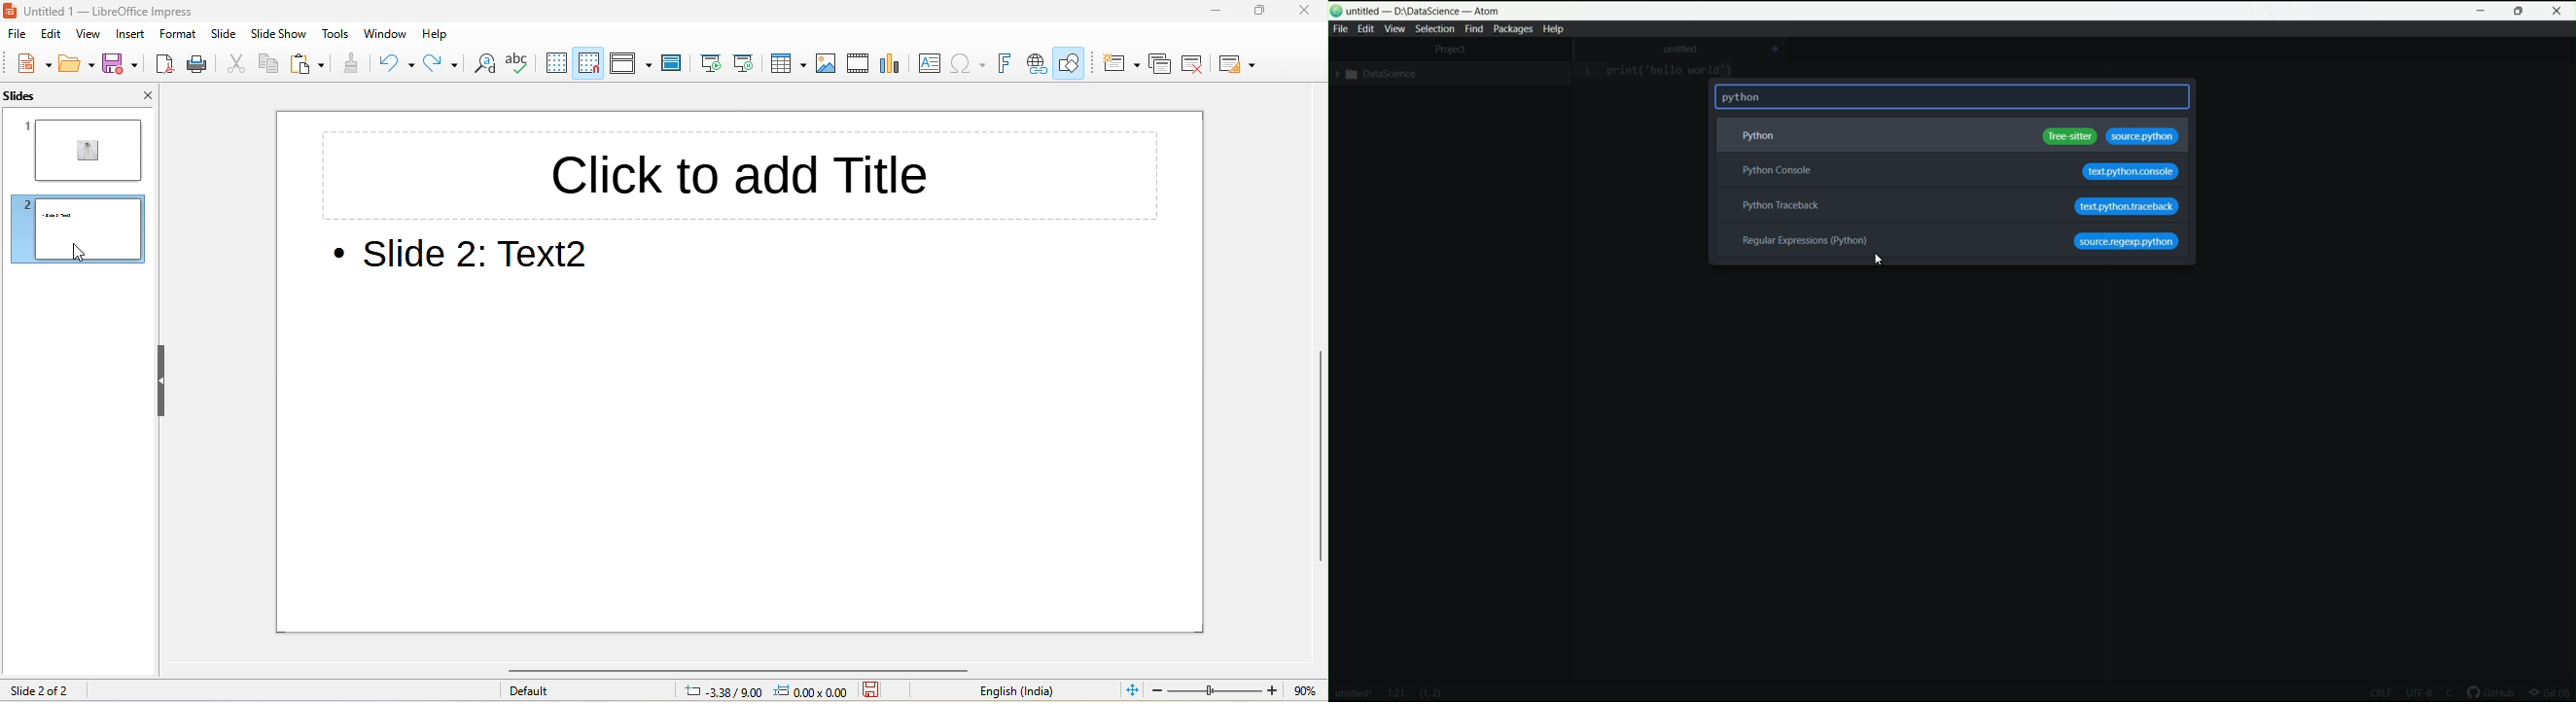  Describe the element at coordinates (165, 65) in the screenshot. I see `export directly as pdf` at that location.